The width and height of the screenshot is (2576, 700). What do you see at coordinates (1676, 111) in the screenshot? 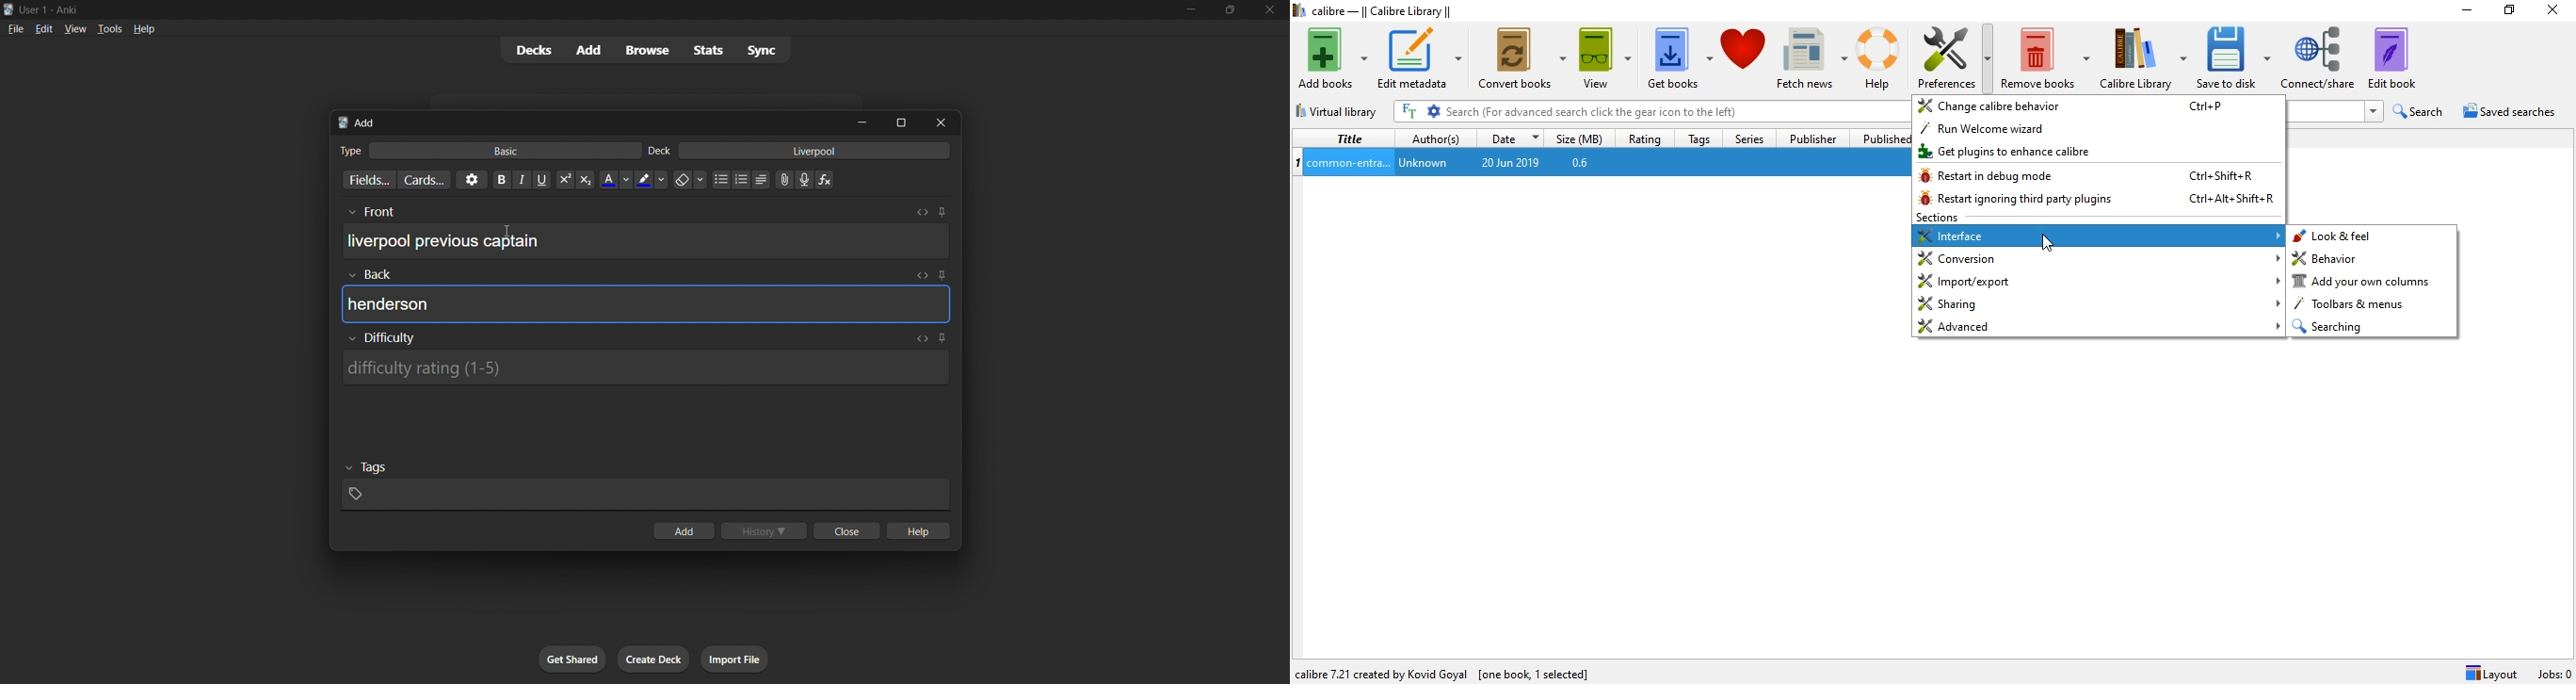
I see `Search bar` at bounding box center [1676, 111].